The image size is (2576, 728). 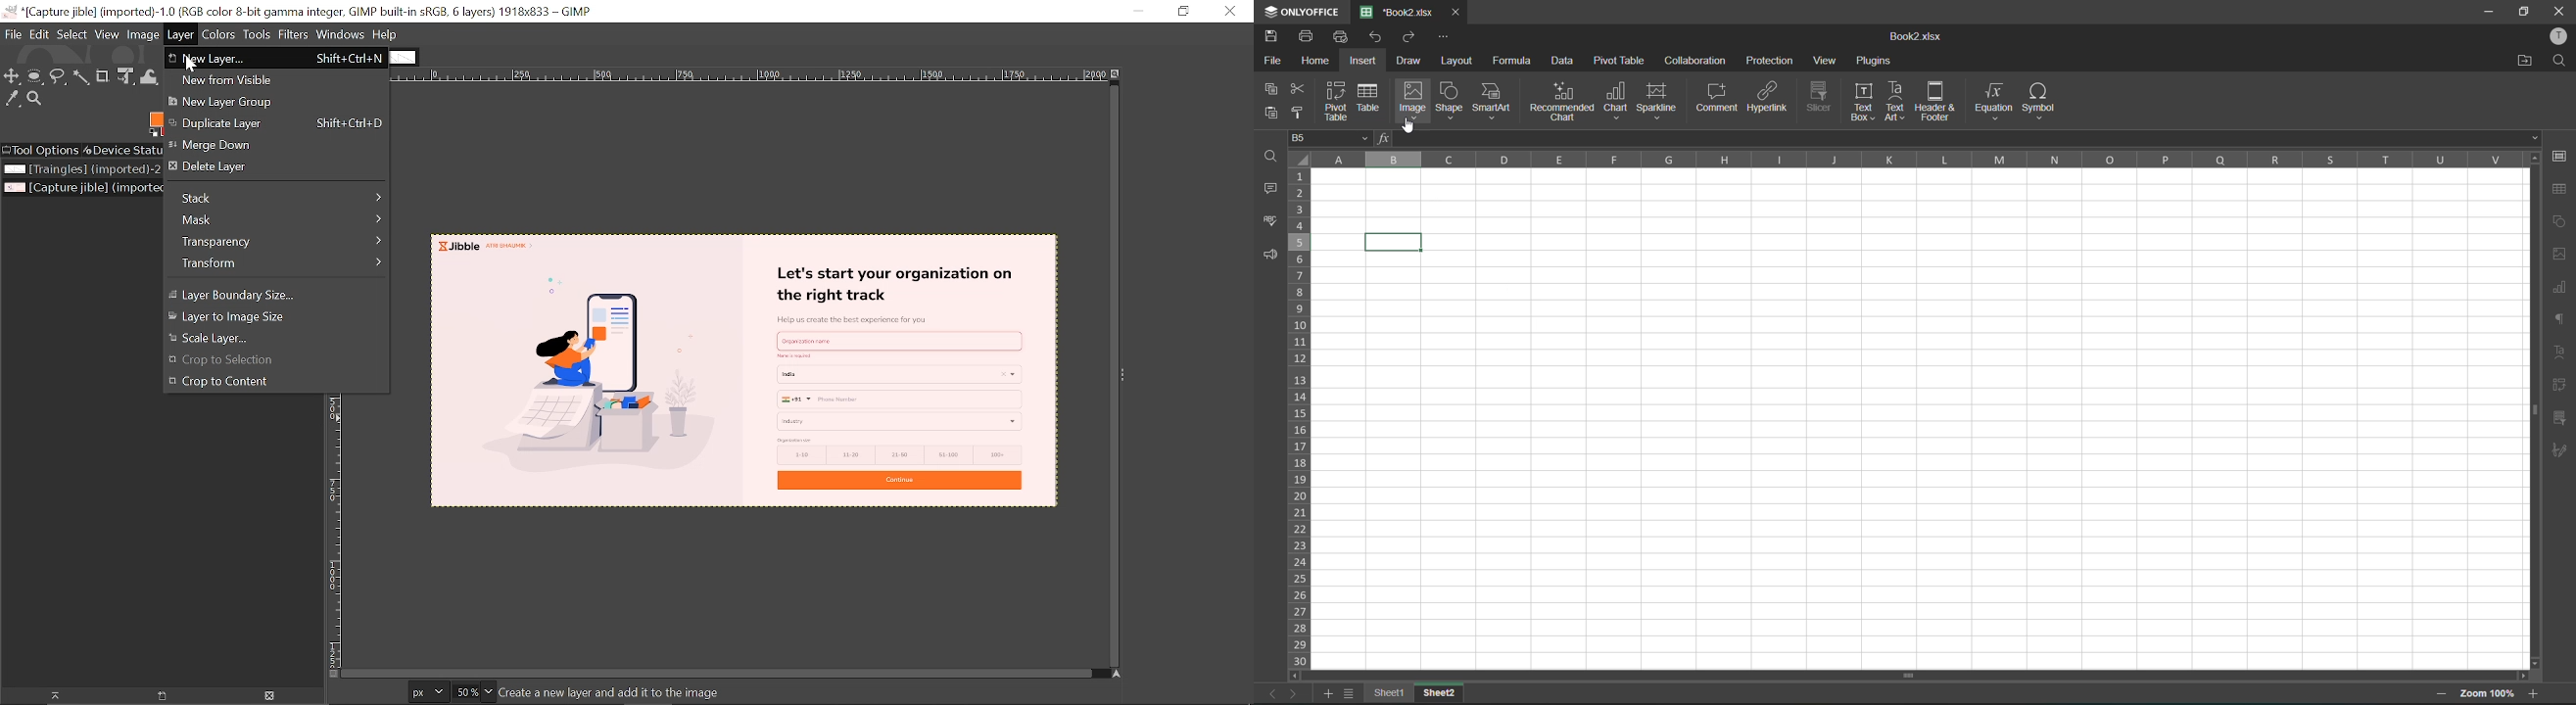 I want to click on formula bar, so click(x=1965, y=138).